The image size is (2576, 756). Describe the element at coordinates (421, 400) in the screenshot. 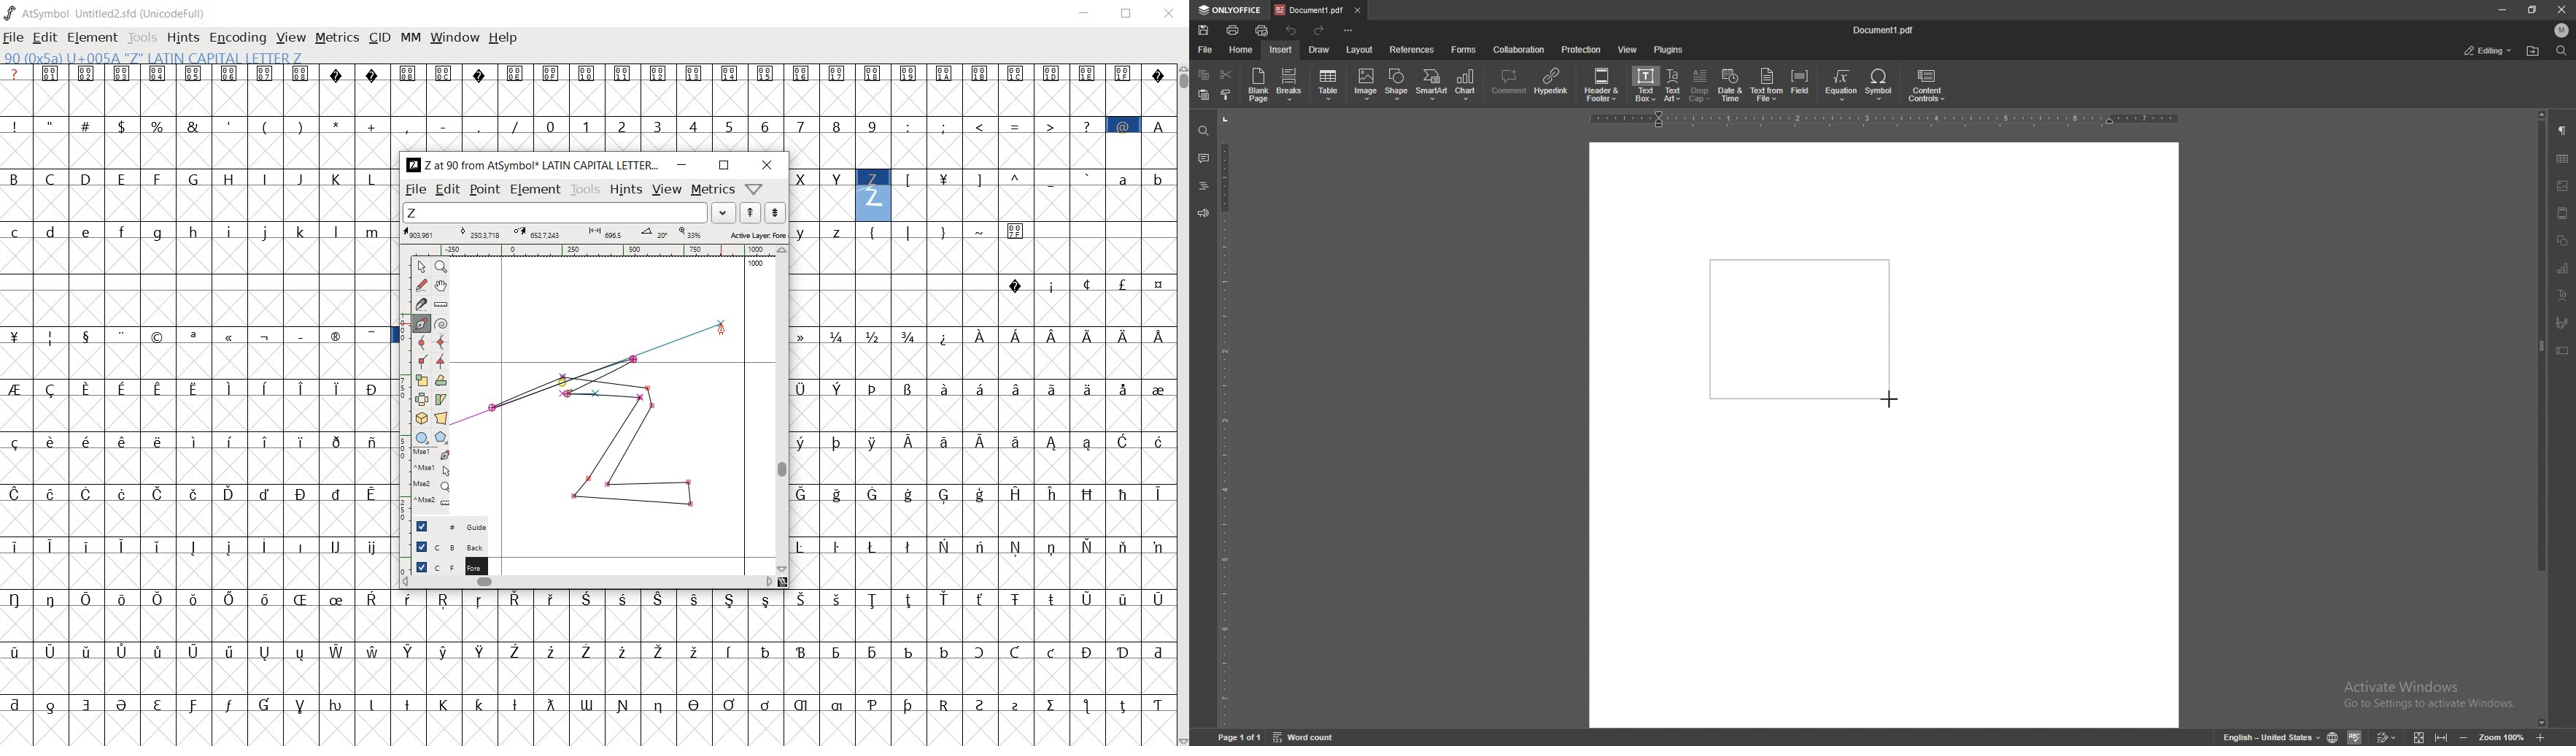

I see `flip the selection` at that location.